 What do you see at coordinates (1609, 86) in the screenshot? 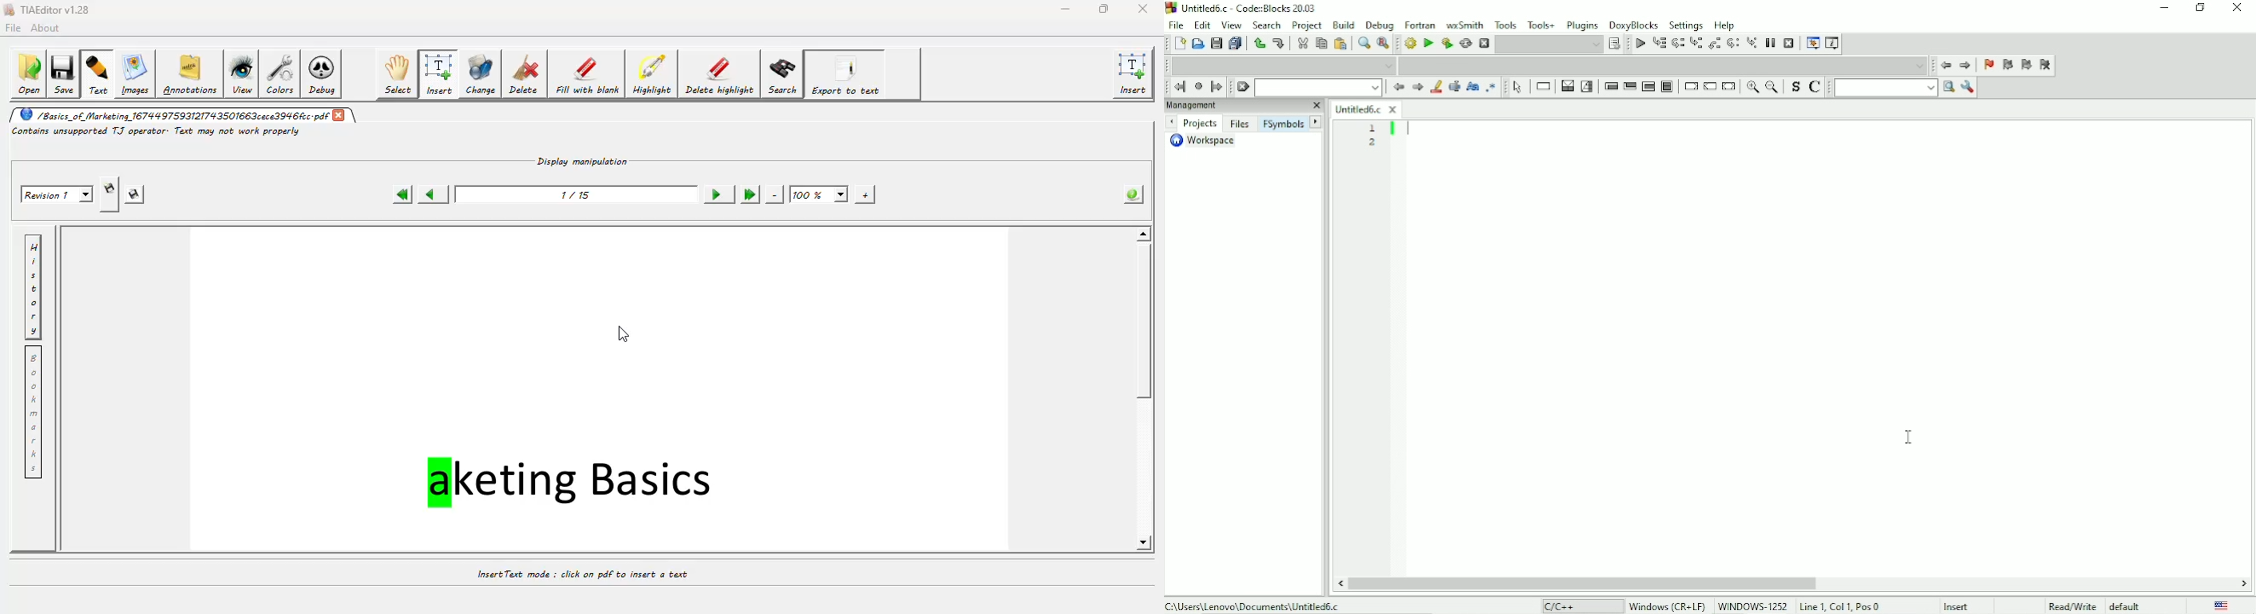
I see `Entry-condition loop` at bounding box center [1609, 86].